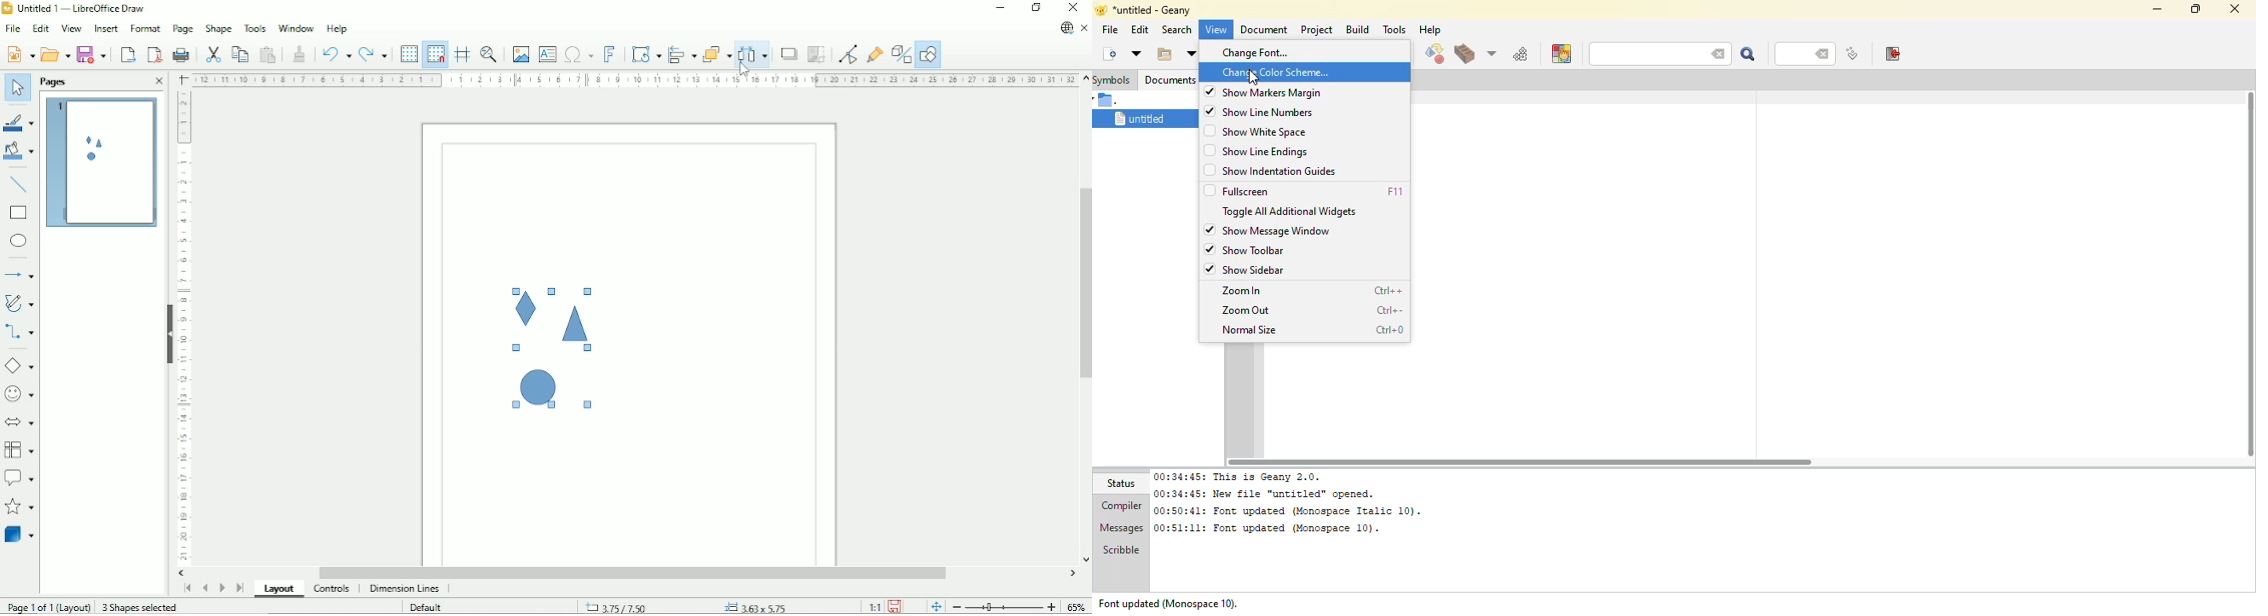 The height and width of the screenshot is (616, 2268). What do you see at coordinates (646, 55) in the screenshot?
I see `Transformations` at bounding box center [646, 55].